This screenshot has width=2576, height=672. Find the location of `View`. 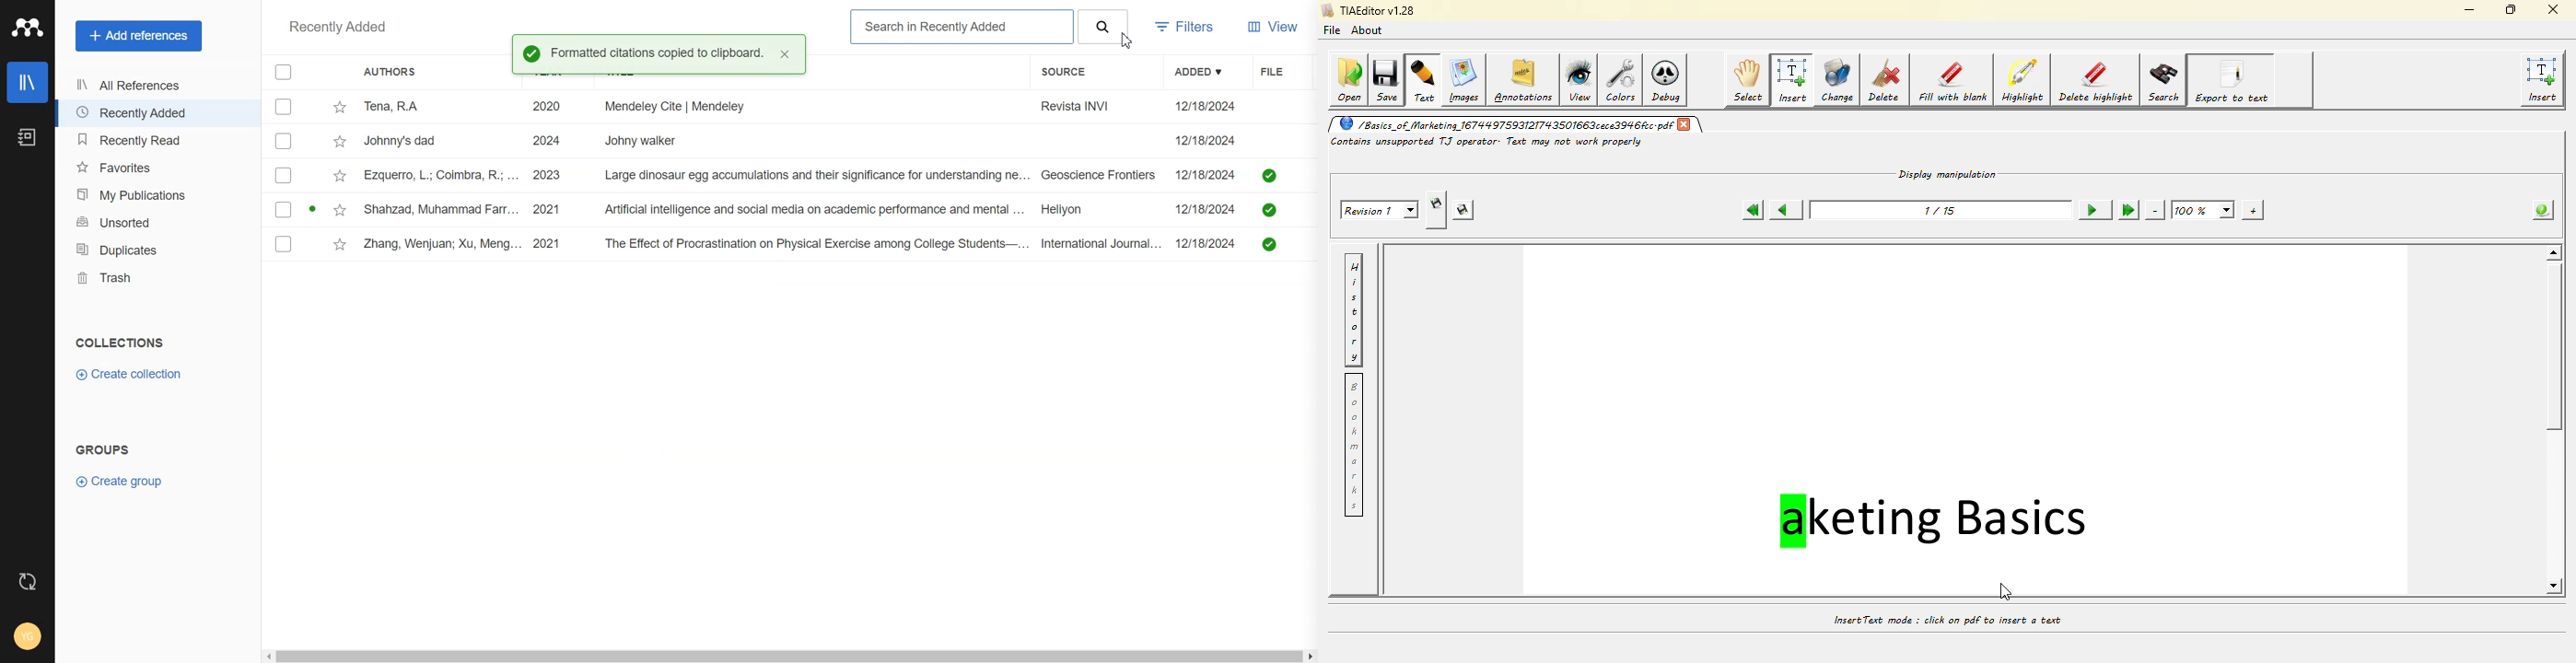

View is located at coordinates (1274, 28).